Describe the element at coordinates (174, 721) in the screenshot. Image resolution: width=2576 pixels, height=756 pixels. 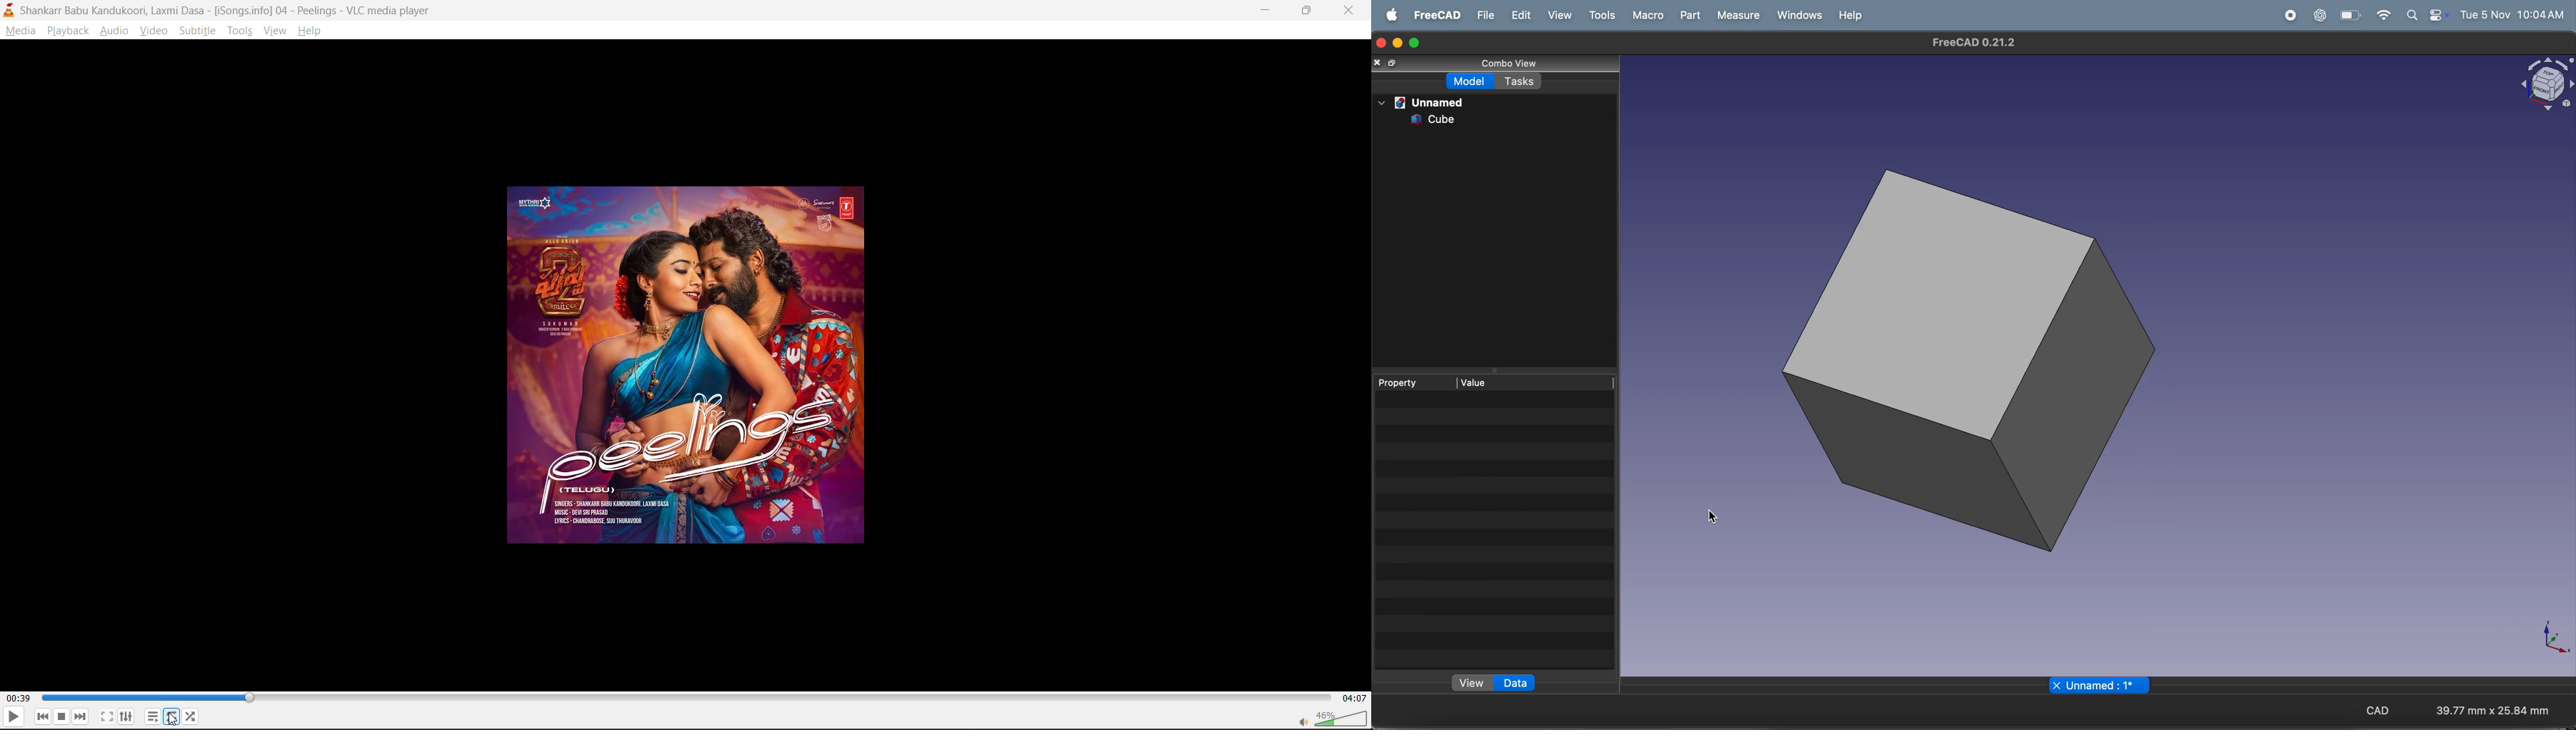
I see `cursor` at that location.